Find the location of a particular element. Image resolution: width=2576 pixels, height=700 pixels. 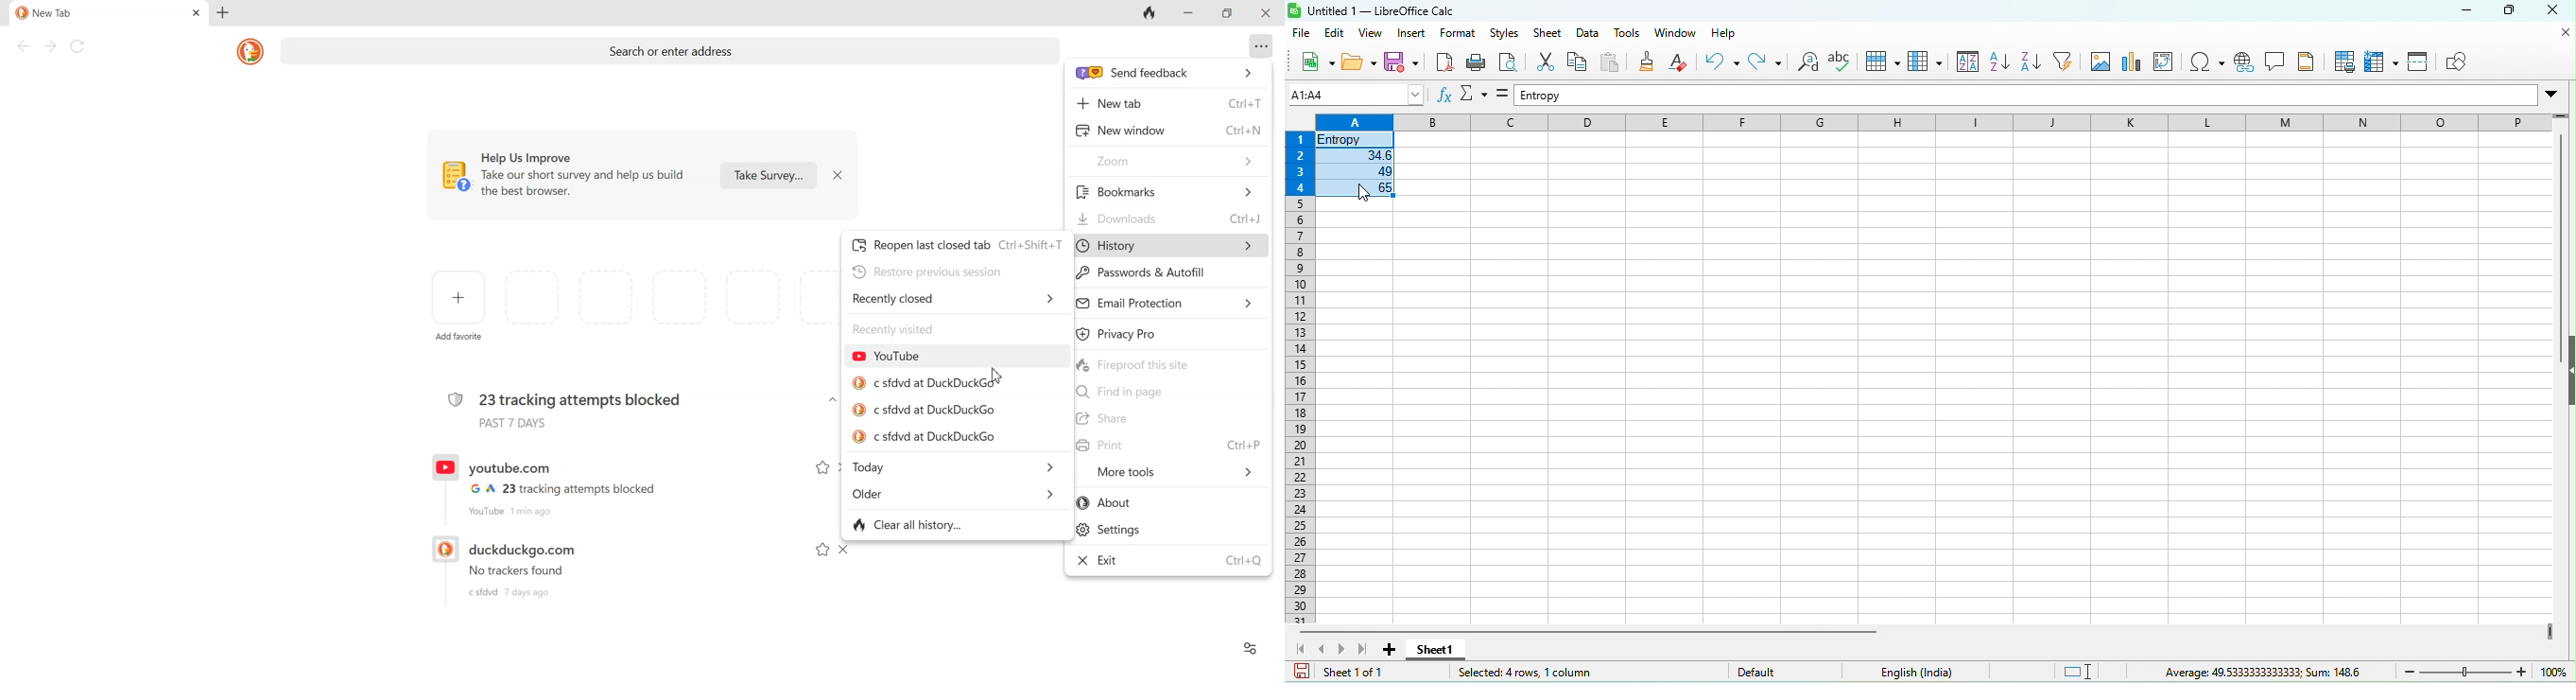

tools is located at coordinates (1634, 33).